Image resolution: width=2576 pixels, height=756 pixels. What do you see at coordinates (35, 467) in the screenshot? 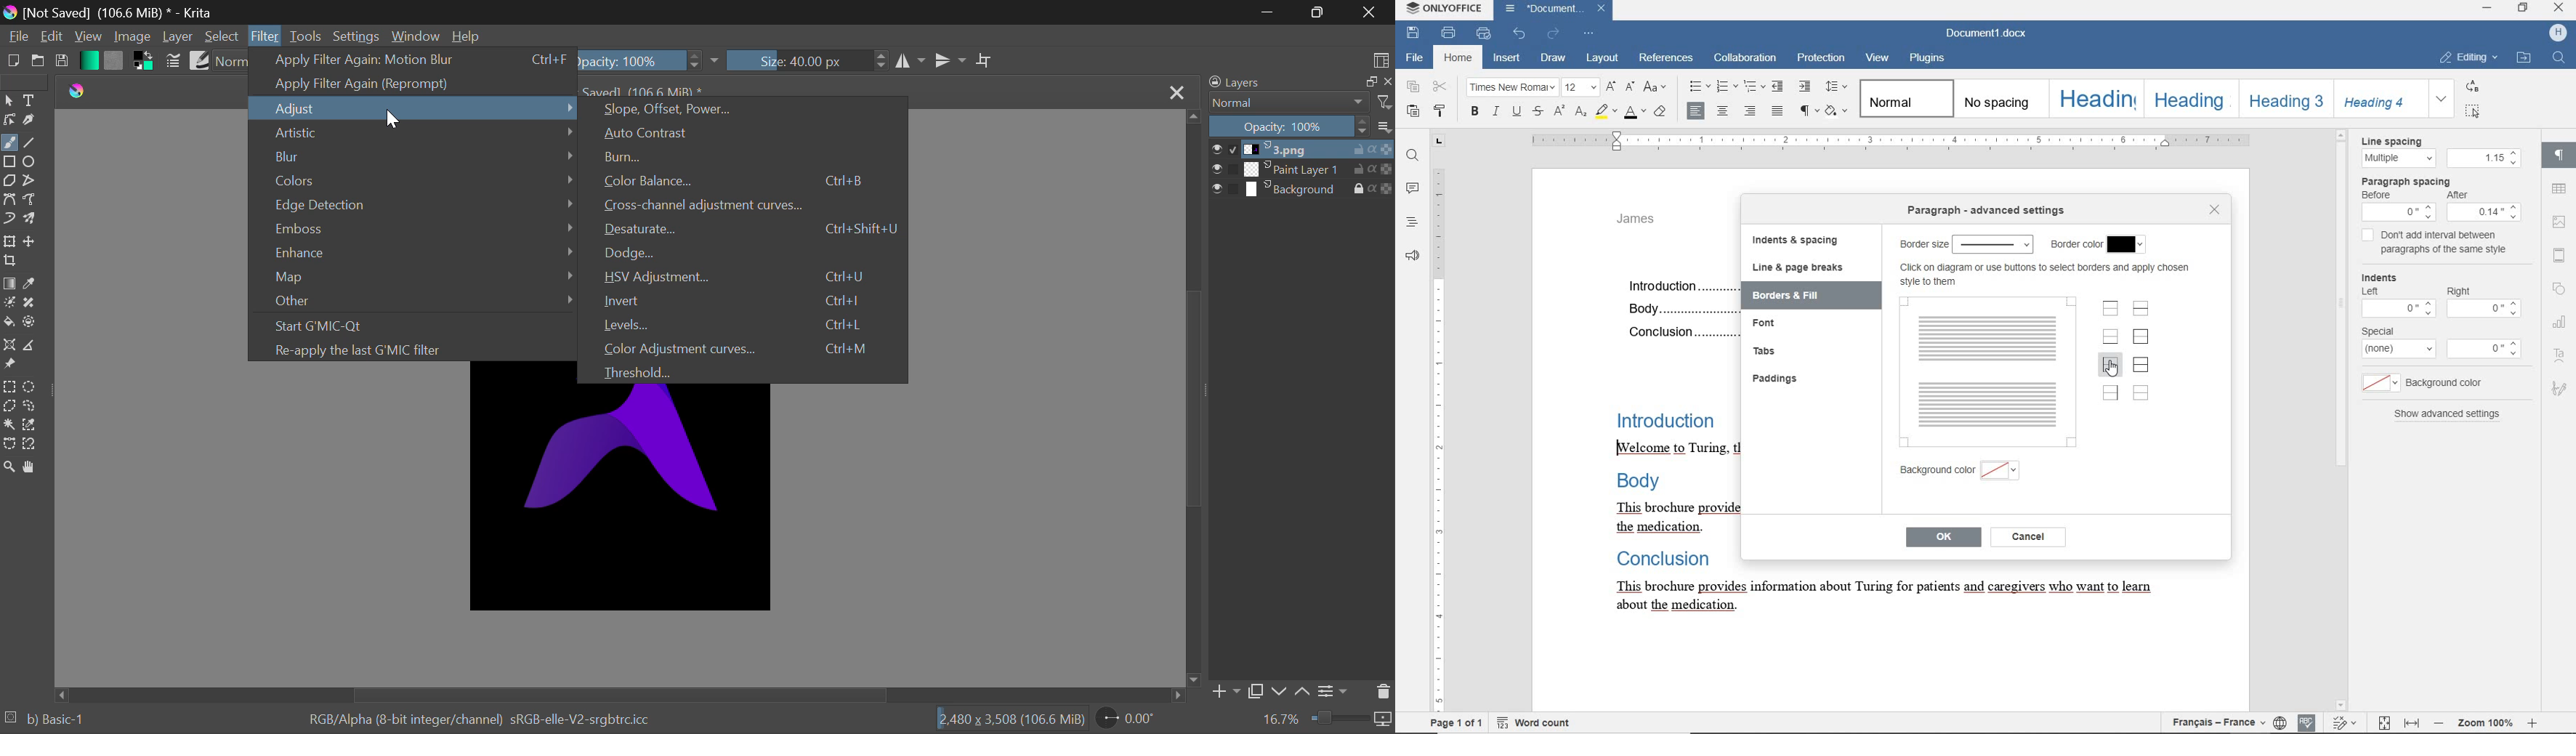
I see `Pan` at bounding box center [35, 467].